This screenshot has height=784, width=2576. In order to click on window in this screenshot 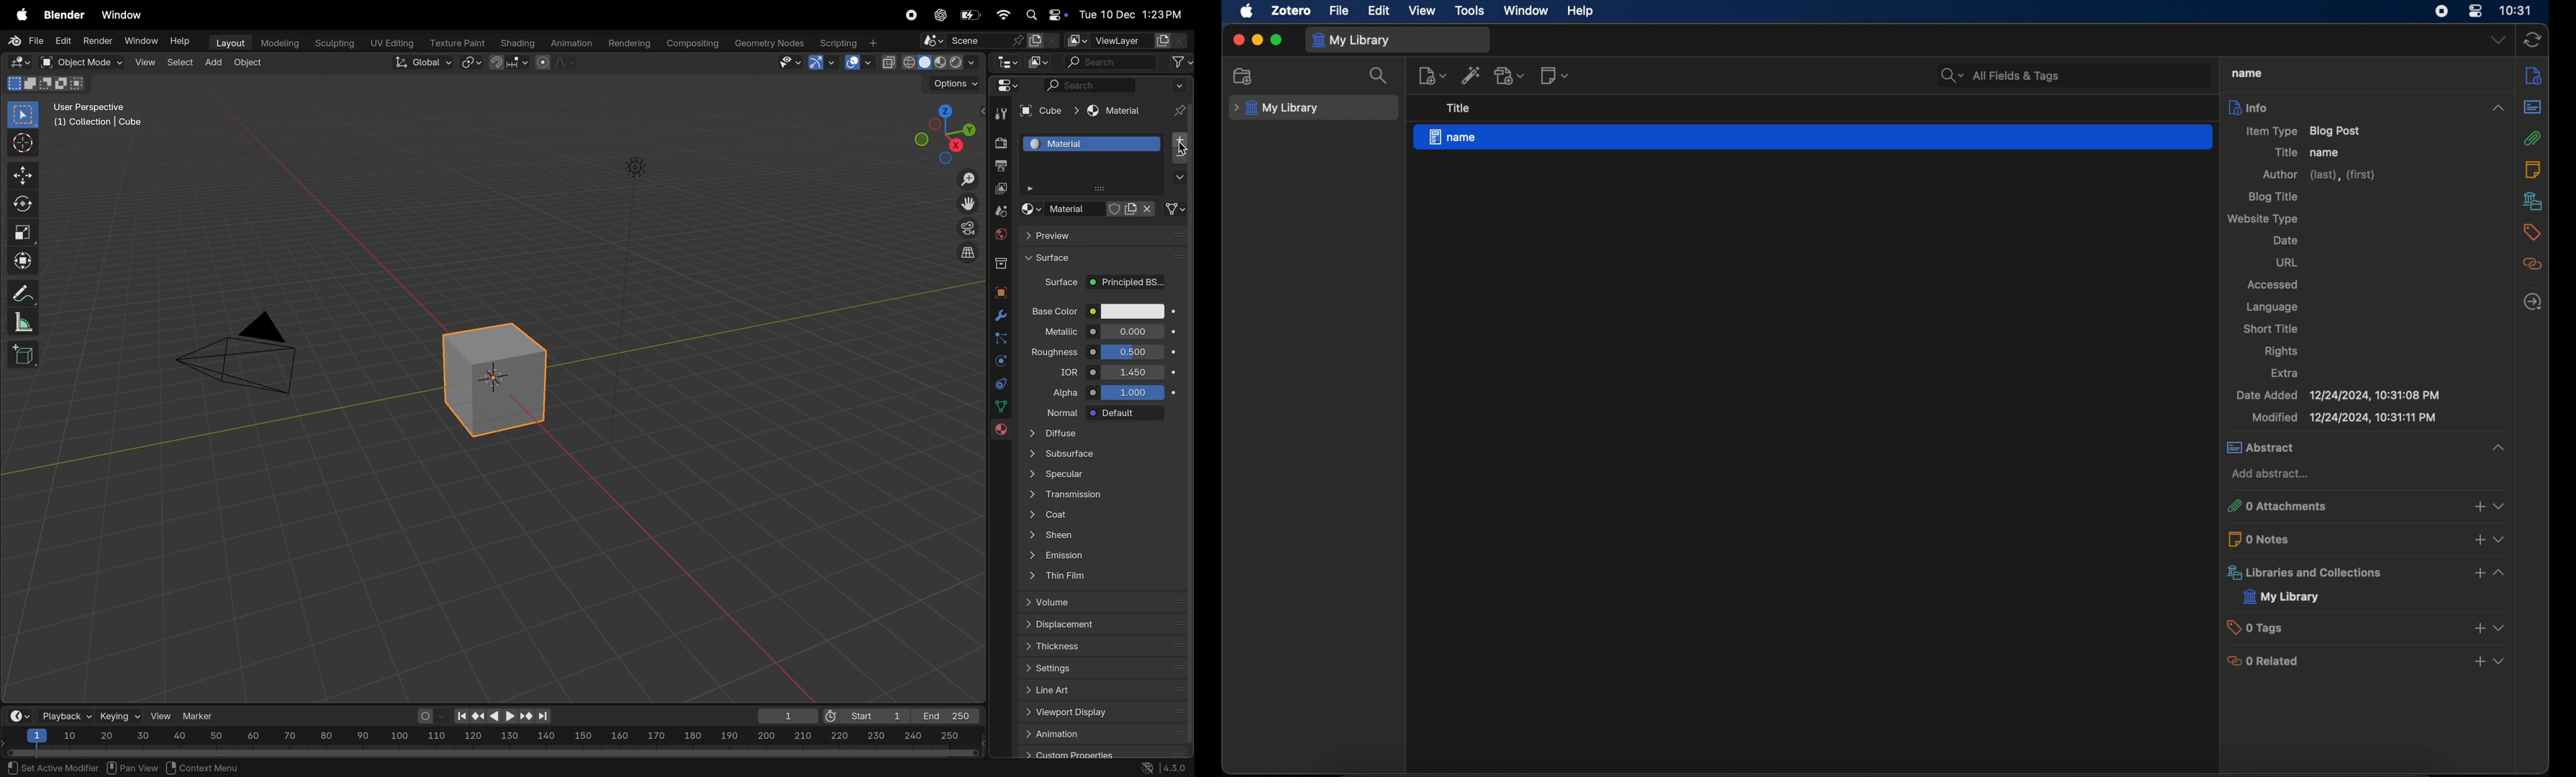, I will do `click(1527, 10)`.